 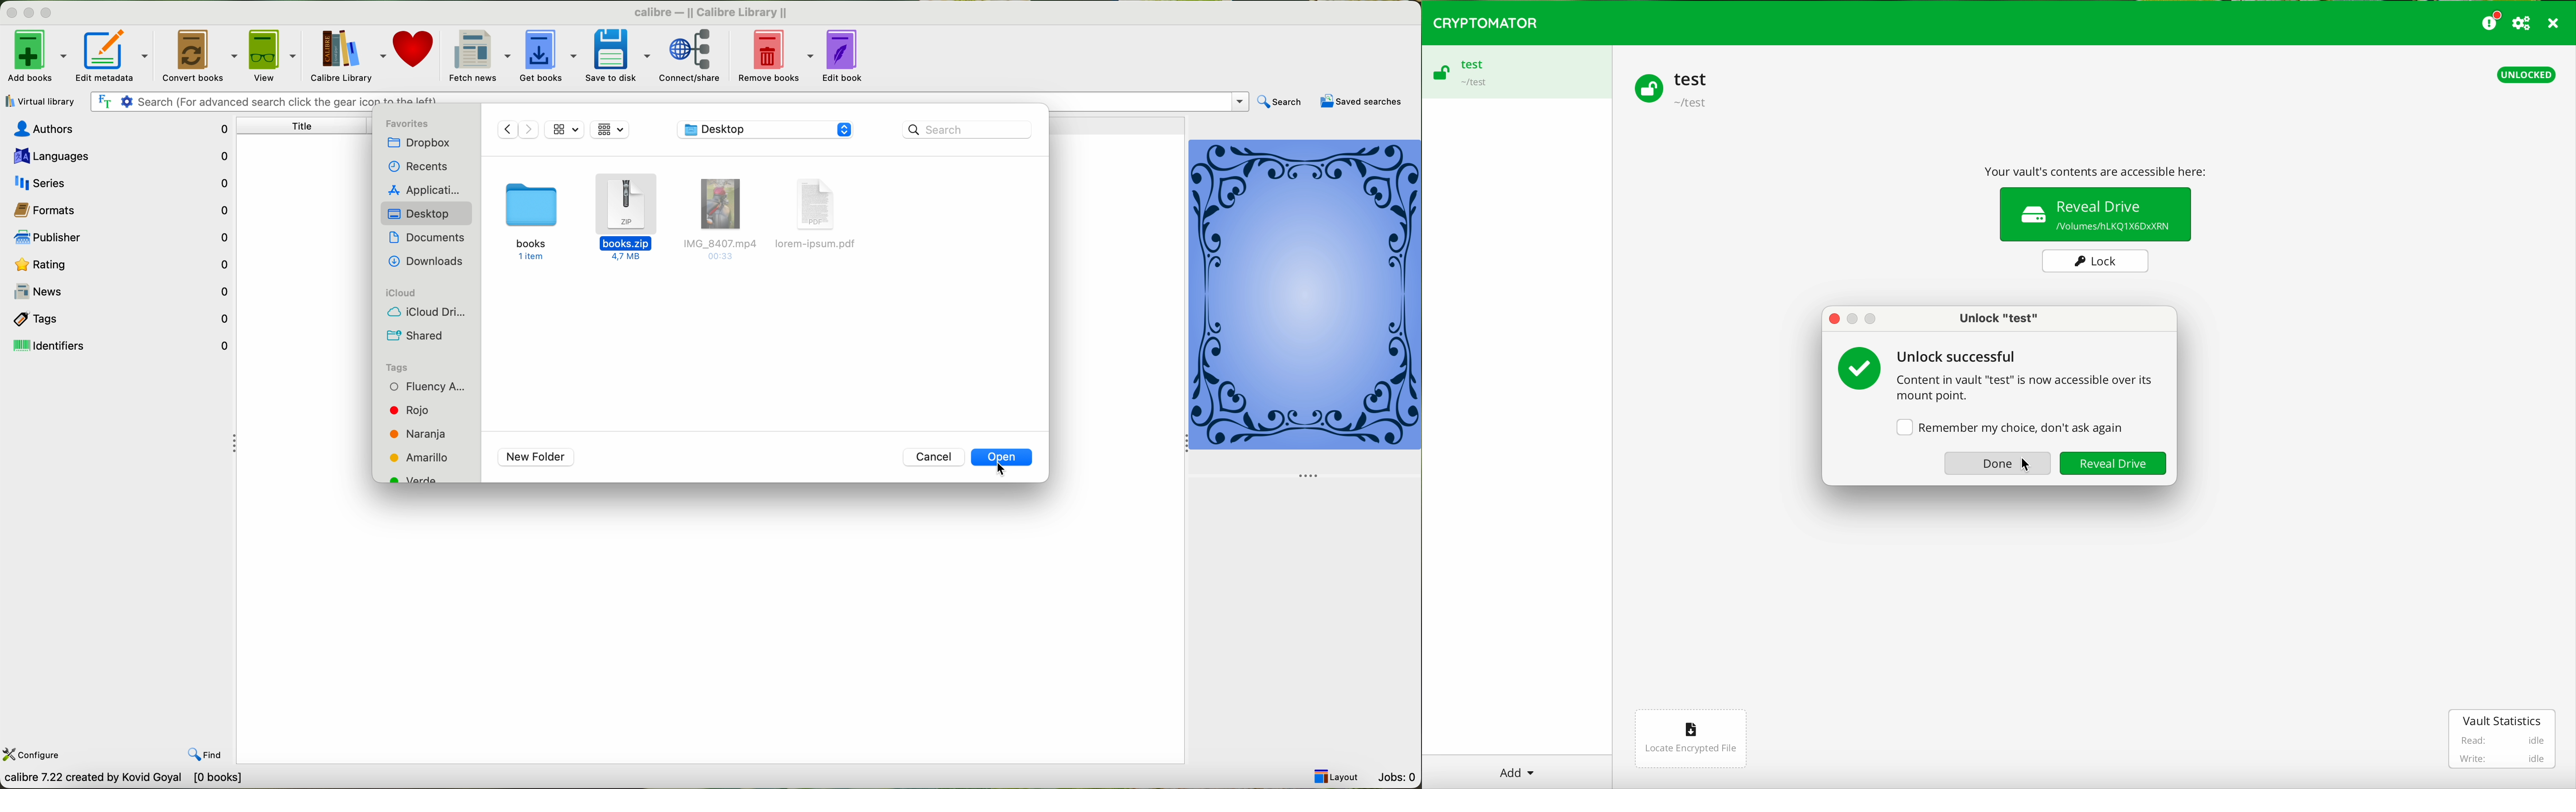 I want to click on virtual library, so click(x=40, y=101).